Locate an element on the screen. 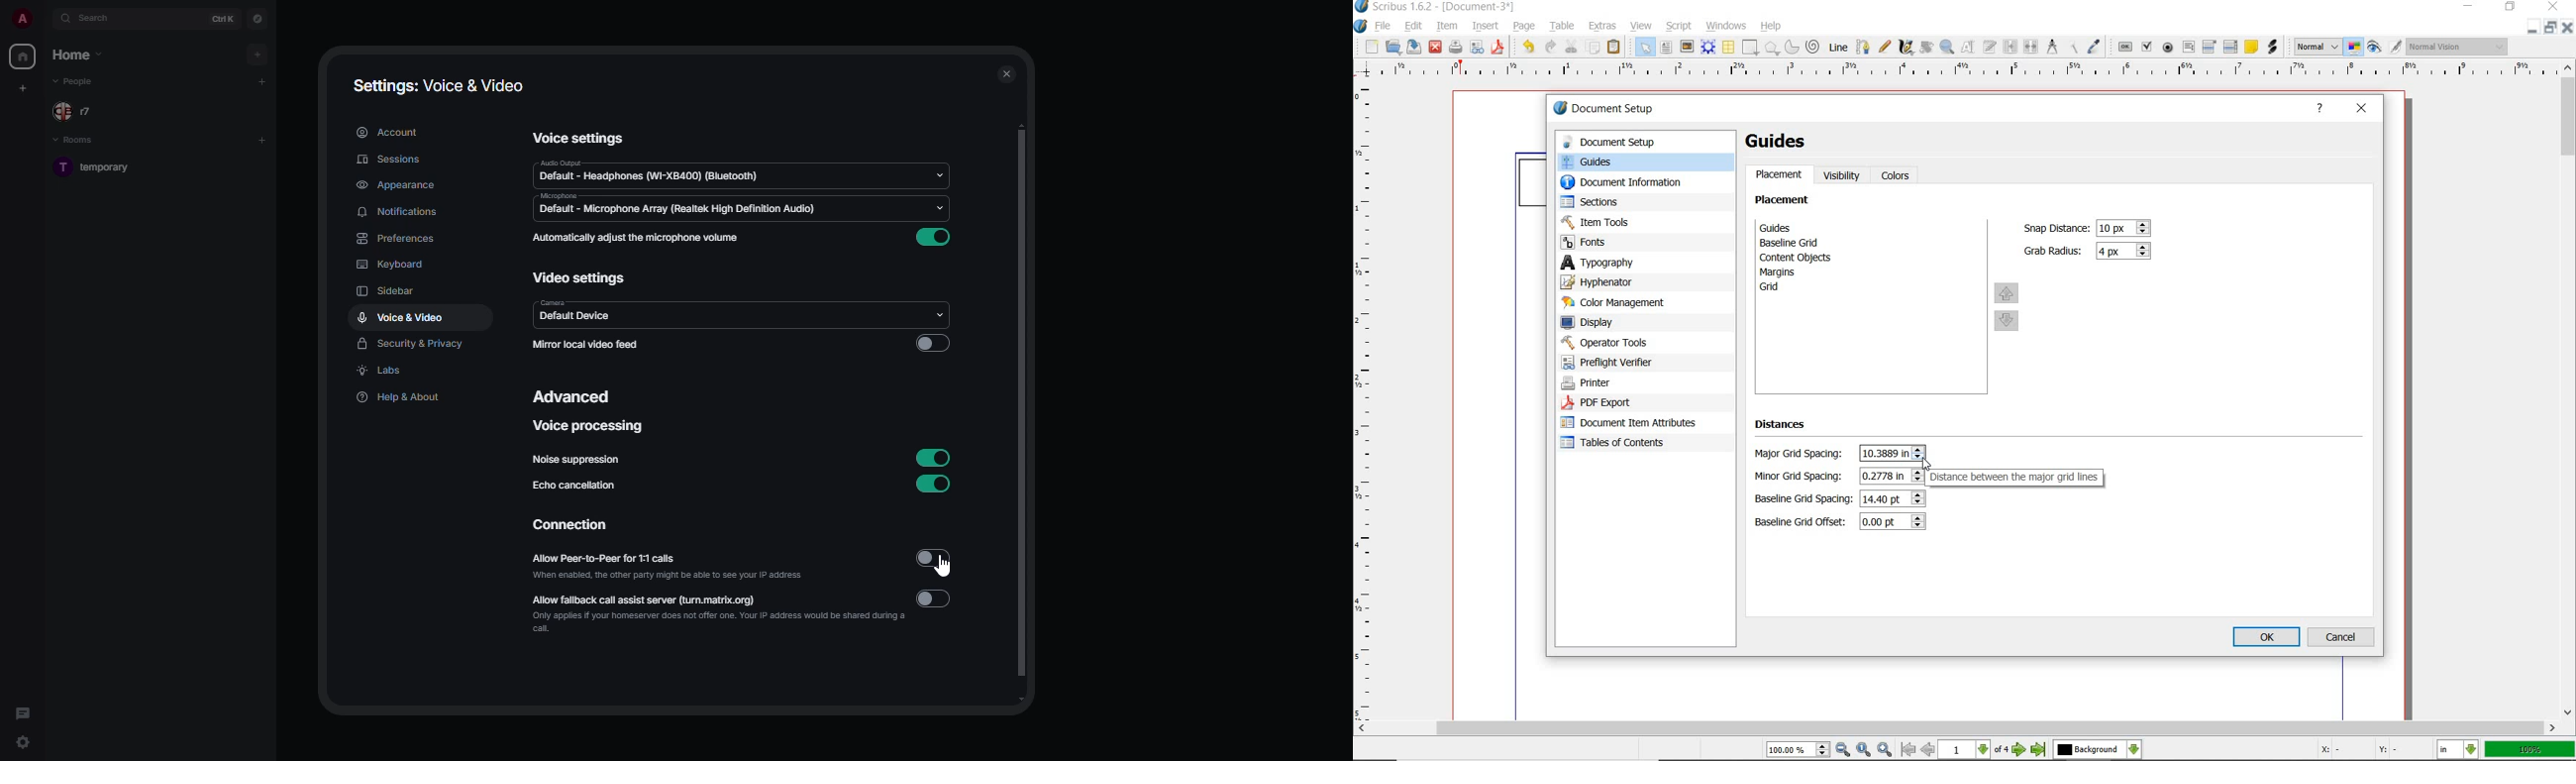 This screenshot has height=784, width=2576. colors is located at coordinates (1898, 176).